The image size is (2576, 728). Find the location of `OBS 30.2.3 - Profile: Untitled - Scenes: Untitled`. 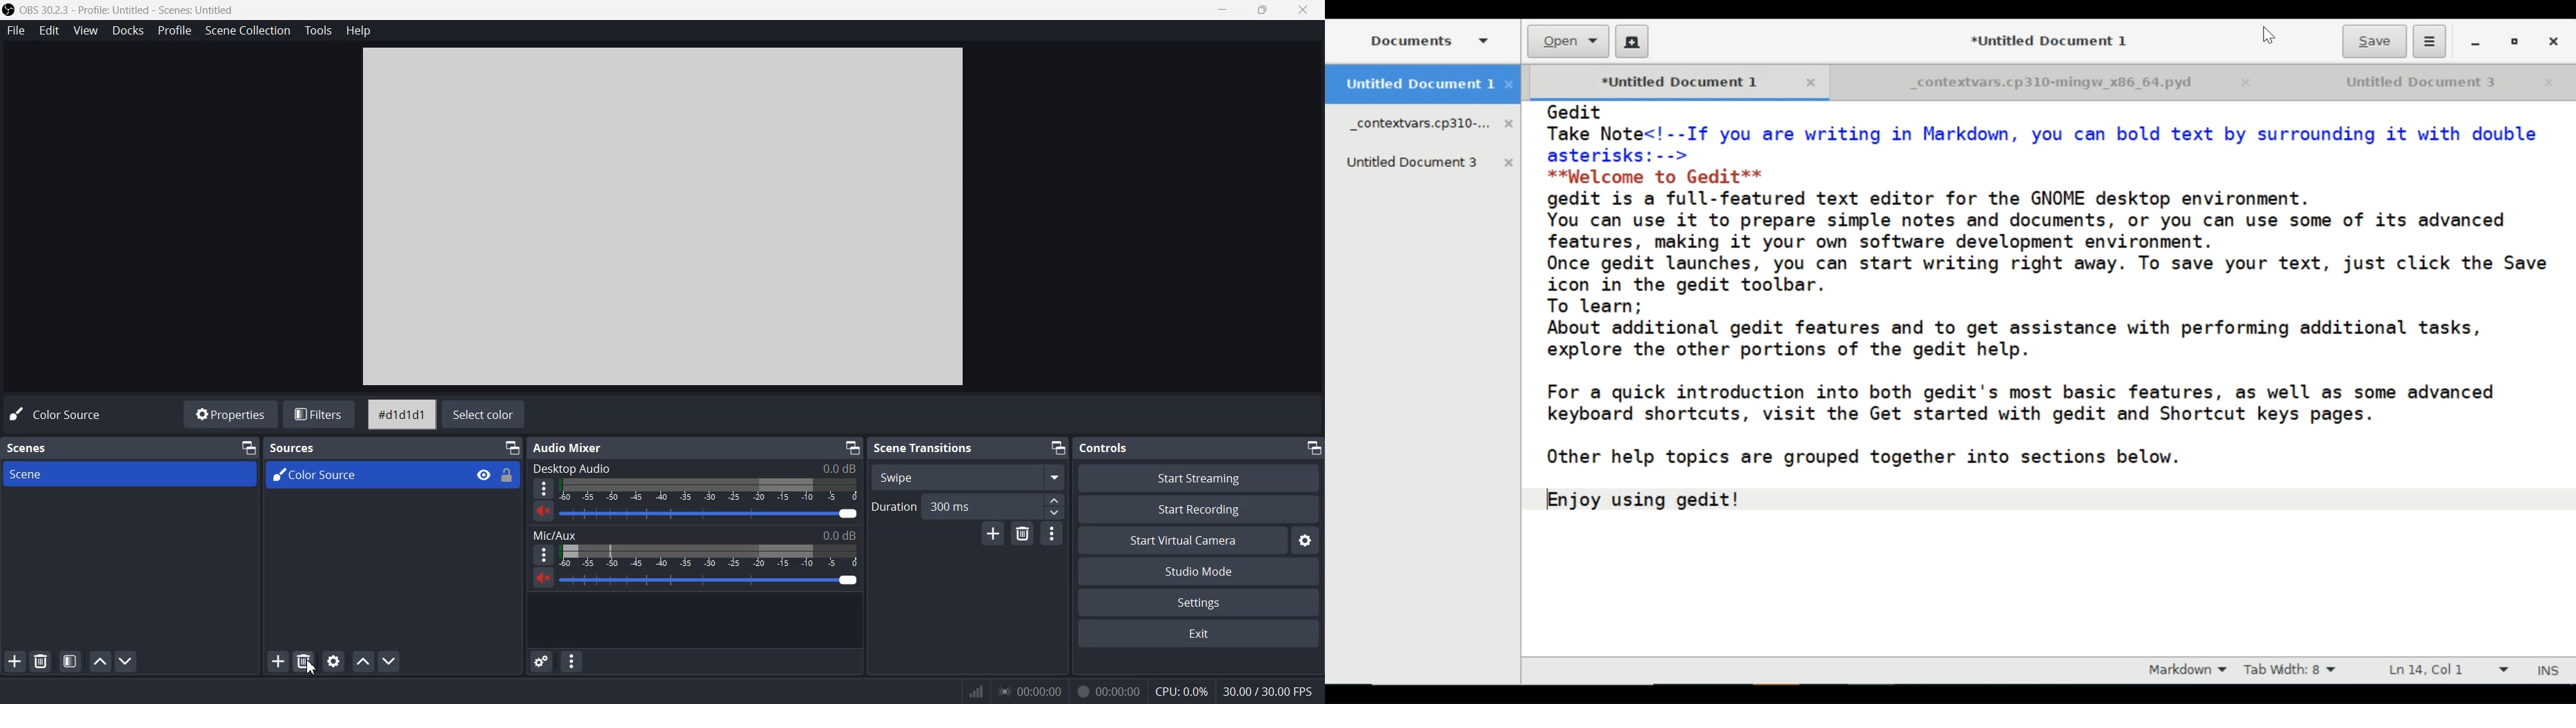

OBS 30.2.3 - Profile: Untitled - Scenes: Untitled is located at coordinates (122, 9).